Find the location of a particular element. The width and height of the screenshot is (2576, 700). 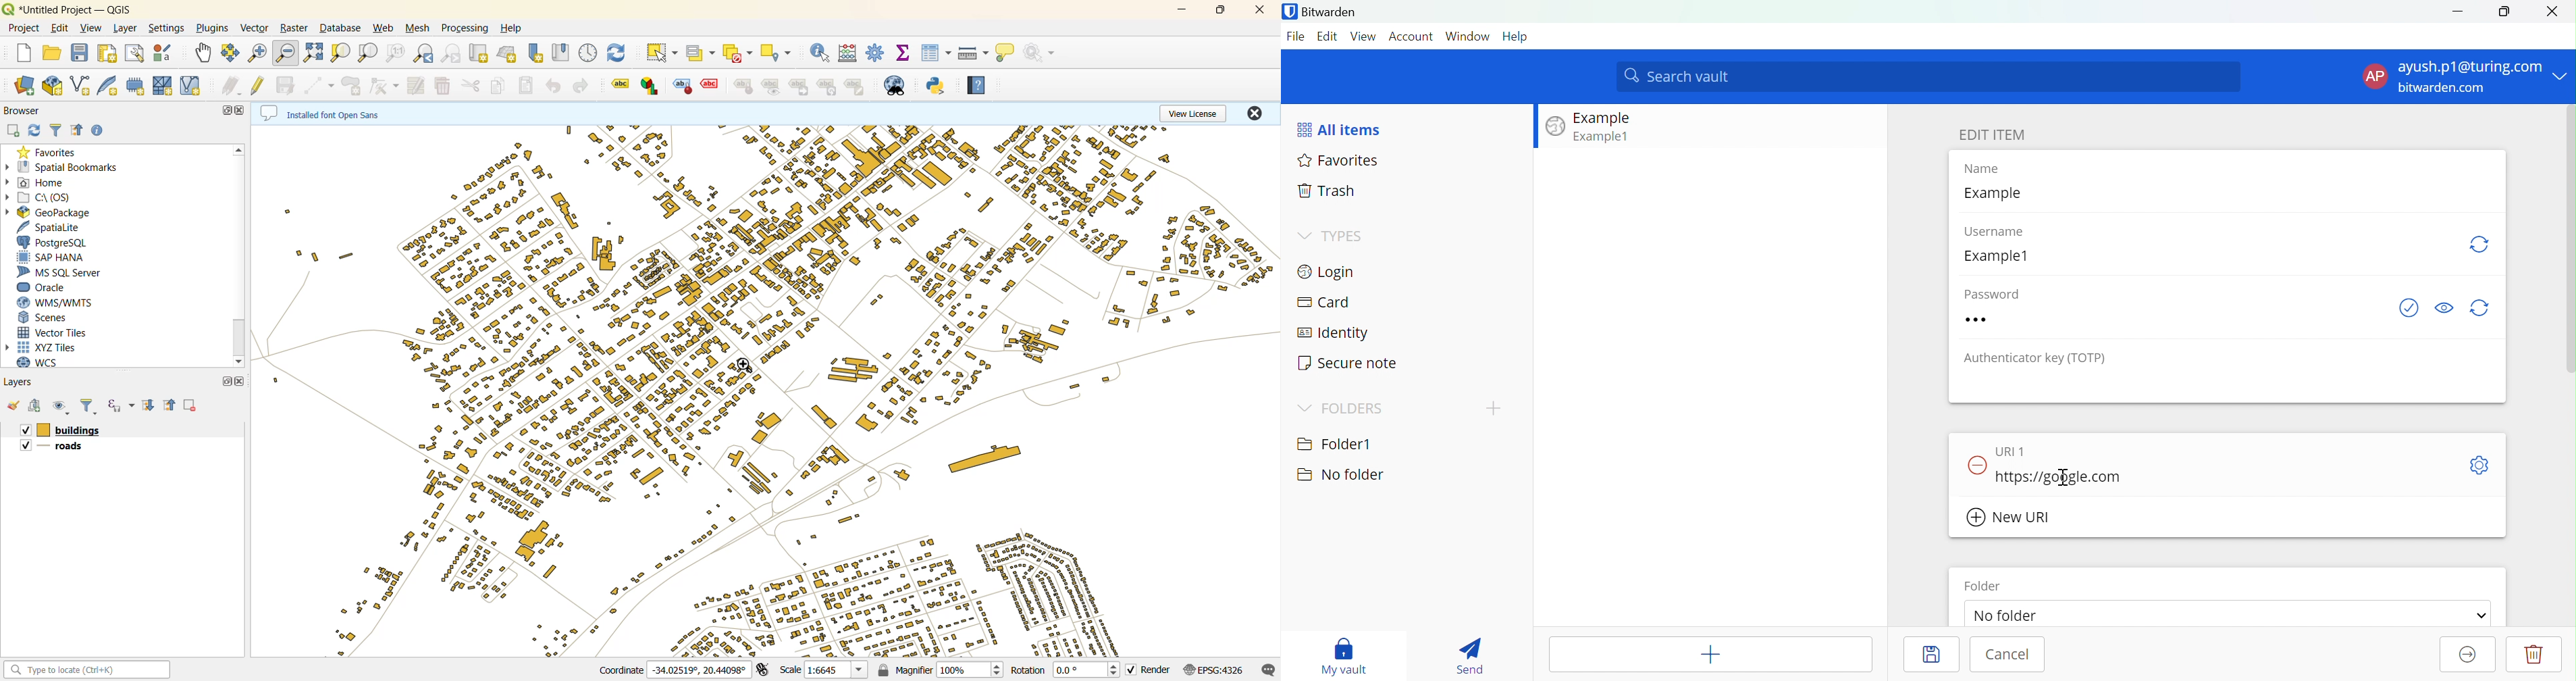

label is located at coordinates (799, 87).